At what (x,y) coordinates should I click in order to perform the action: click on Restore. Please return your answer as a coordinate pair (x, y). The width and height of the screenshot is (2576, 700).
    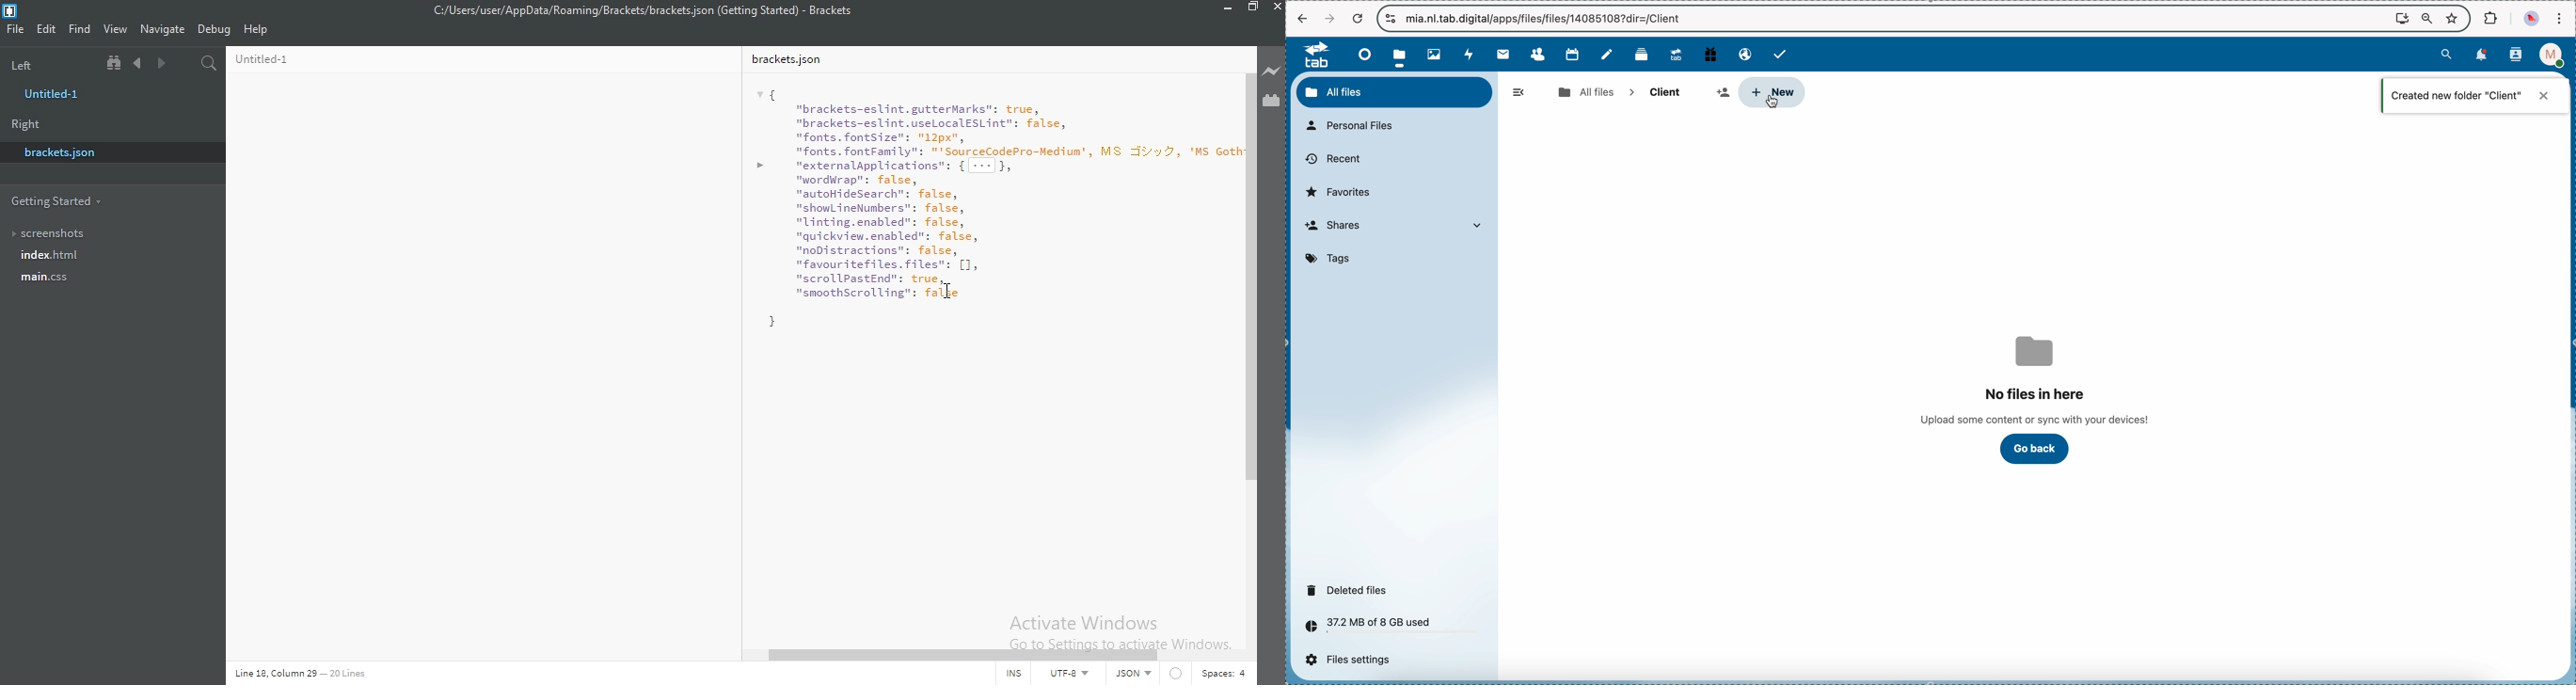
    Looking at the image, I should click on (1253, 8).